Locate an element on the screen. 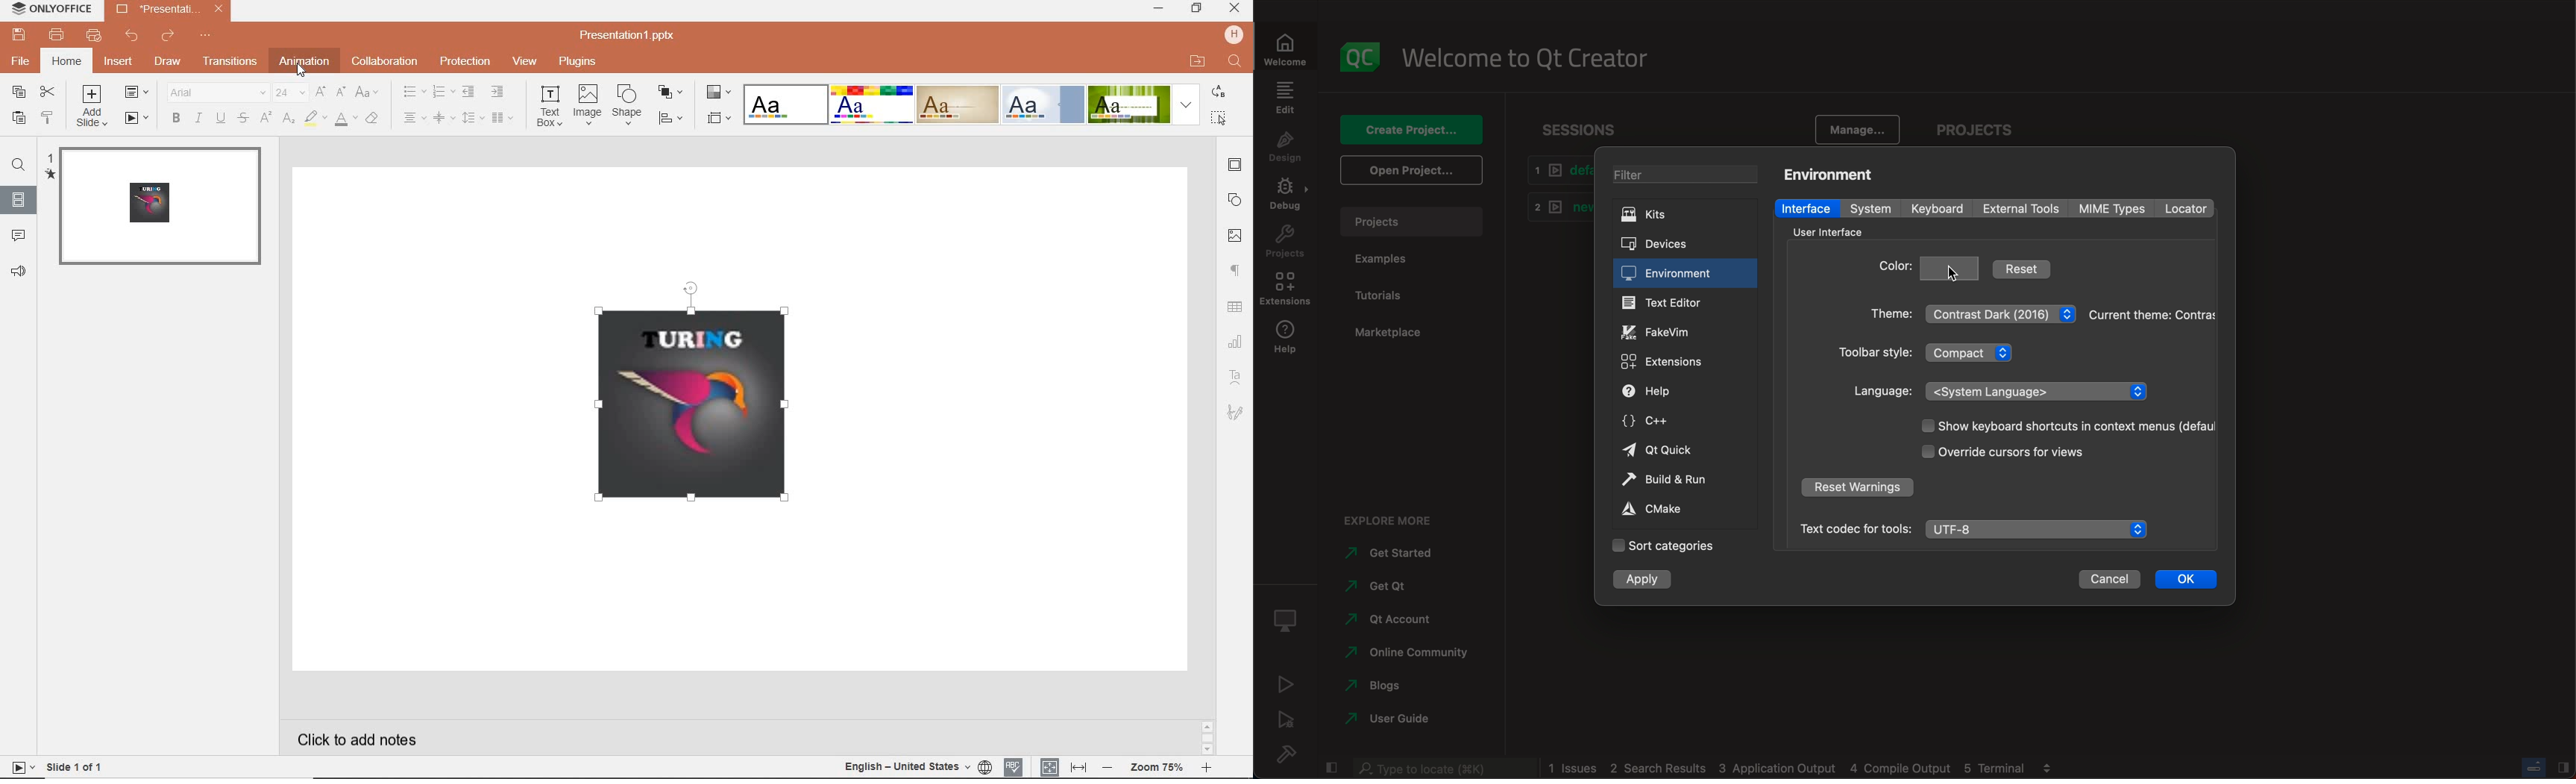 This screenshot has height=784, width=2576. decrement font size is located at coordinates (339, 93).